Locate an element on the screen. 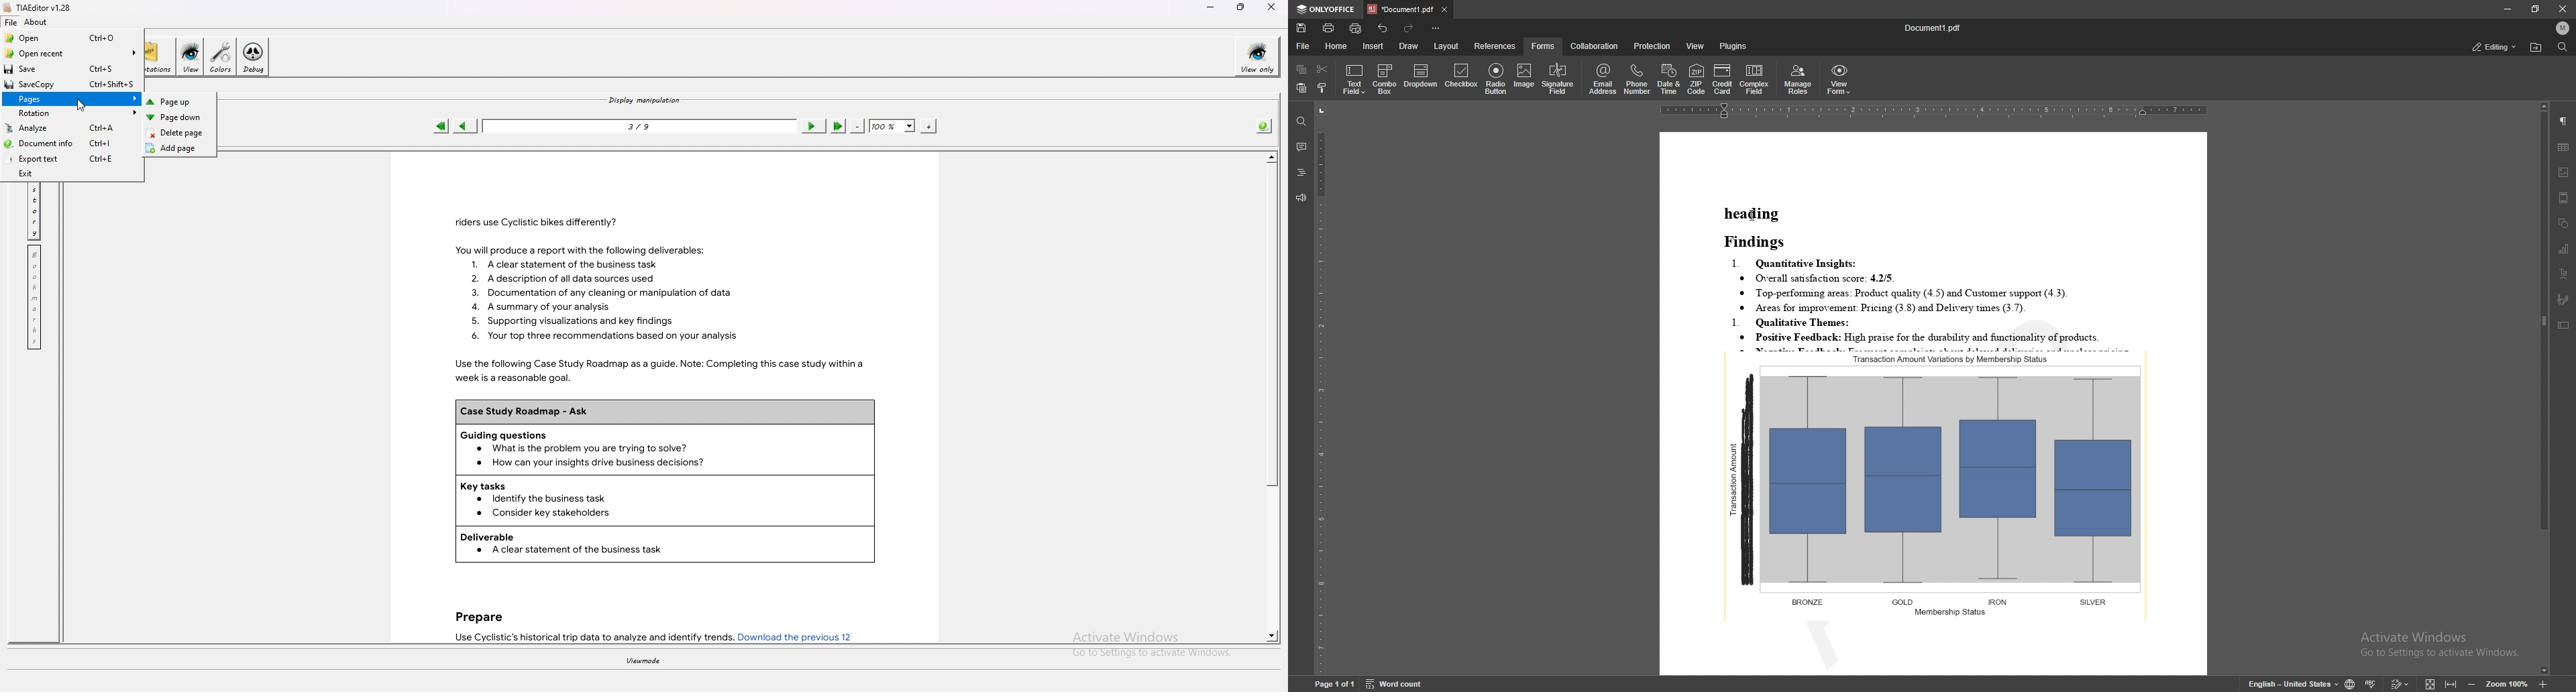 The width and height of the screenshot is (2576, 700). plugins is located at coordinates (1733, 46).